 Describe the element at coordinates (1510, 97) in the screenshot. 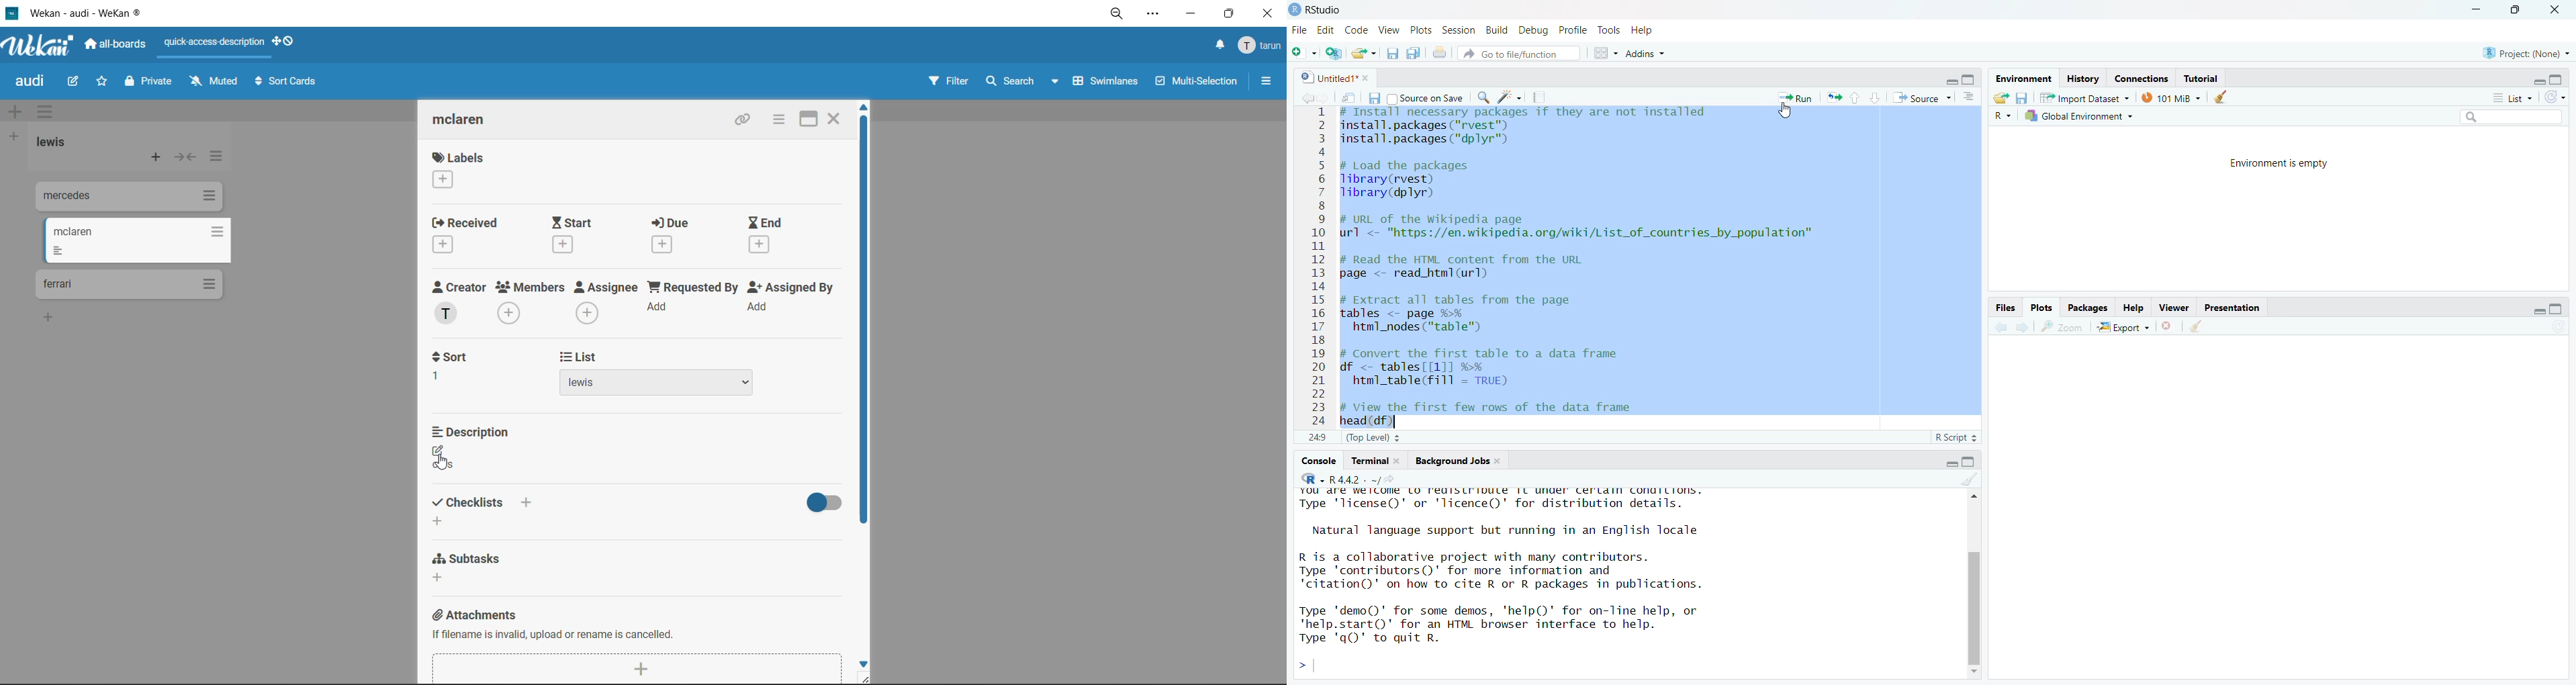

I see `code tools` at that location.